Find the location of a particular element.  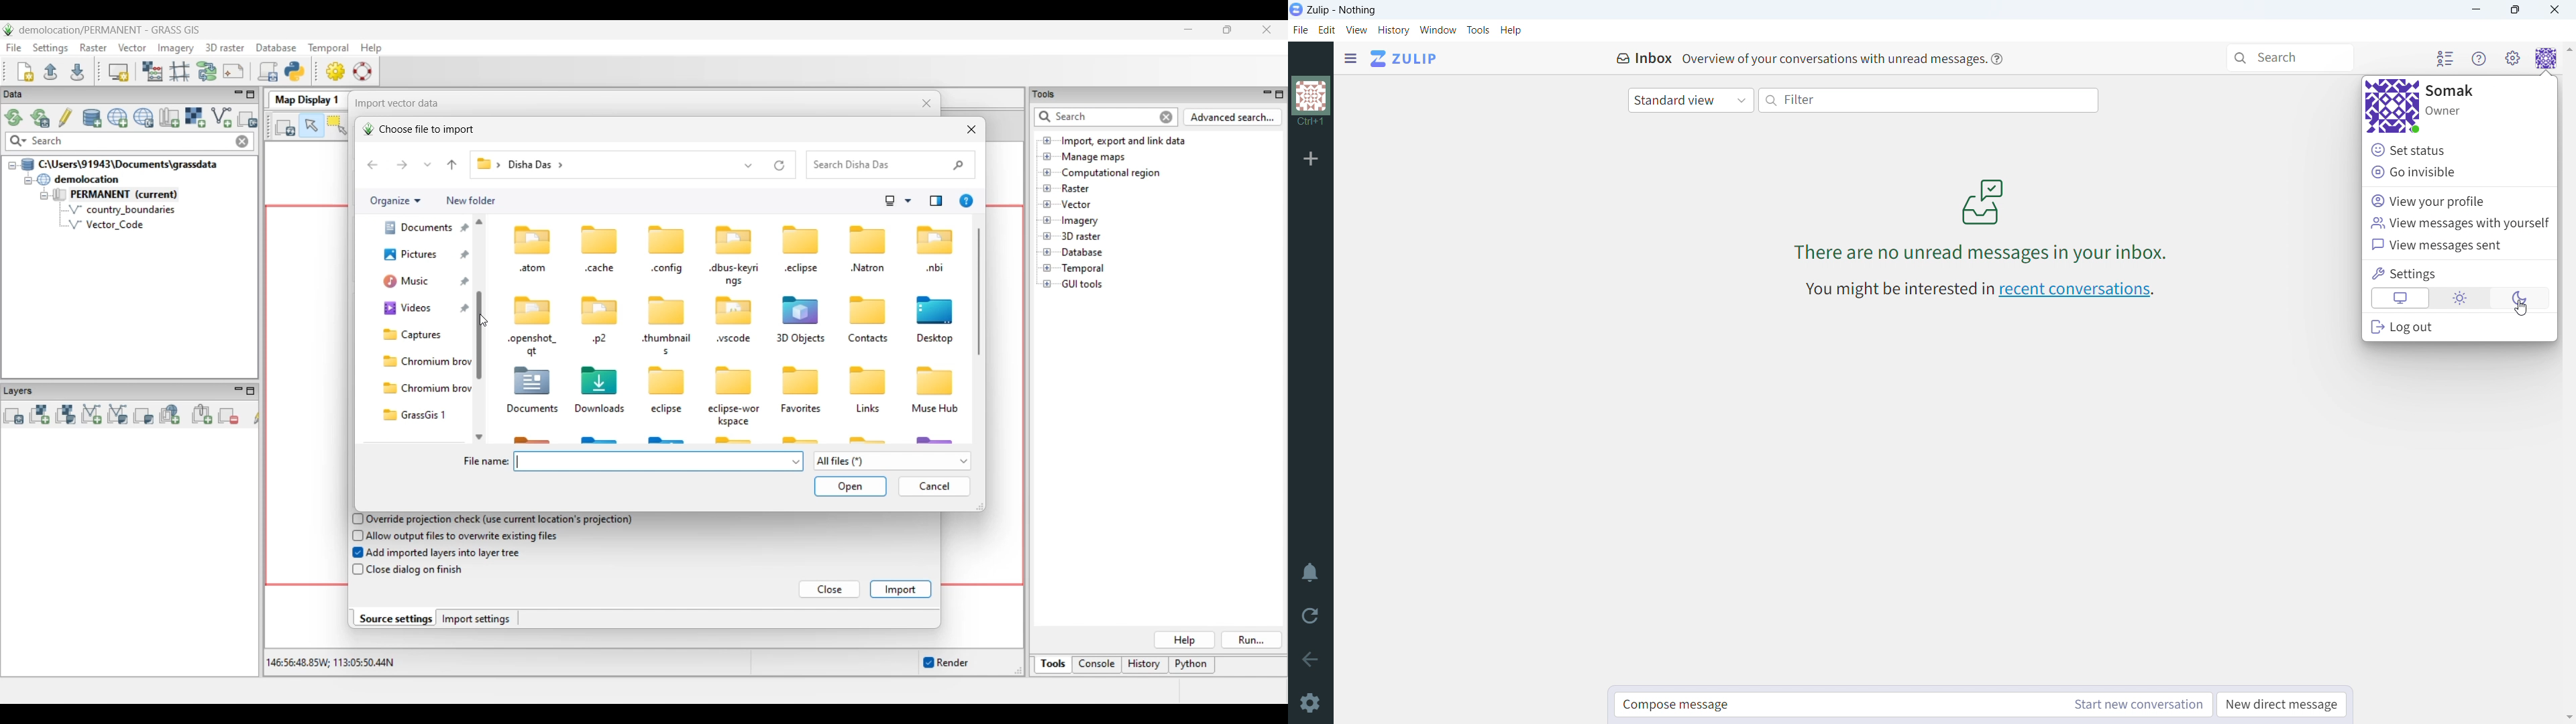

light theme is located at coordinates (2462, 298).